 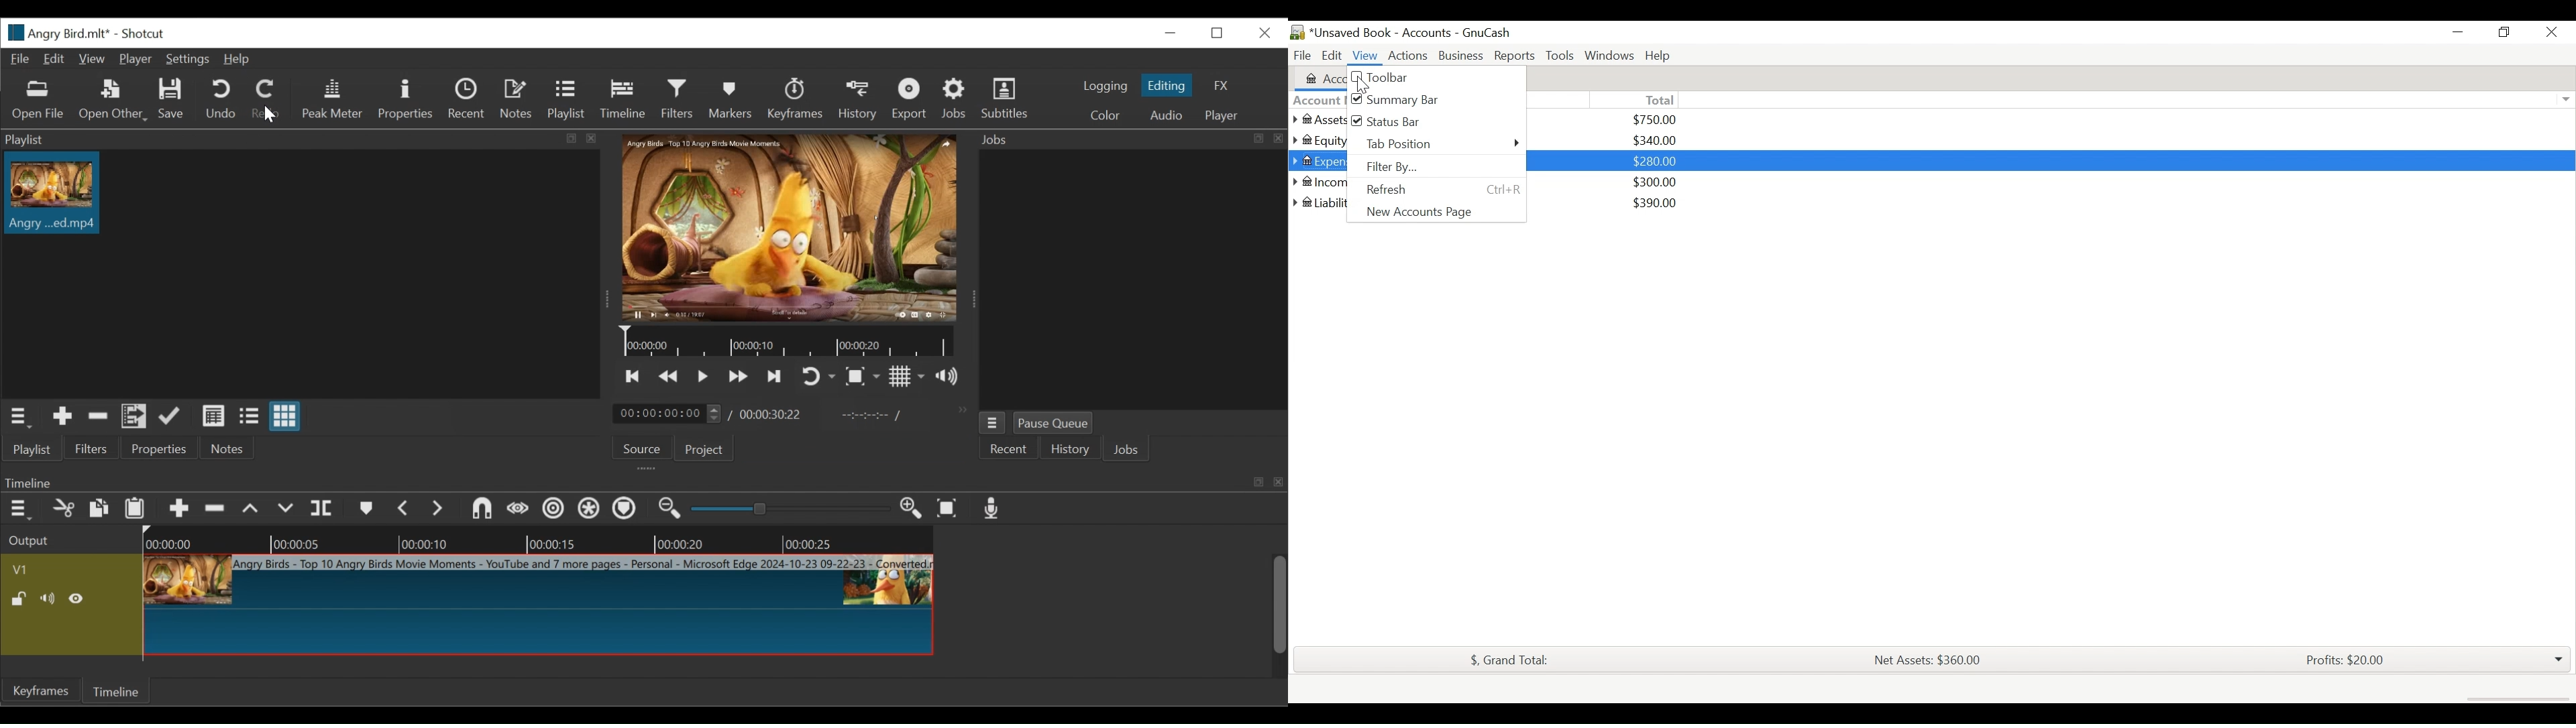 I want to click on Settings, so click(x=186, y=60).